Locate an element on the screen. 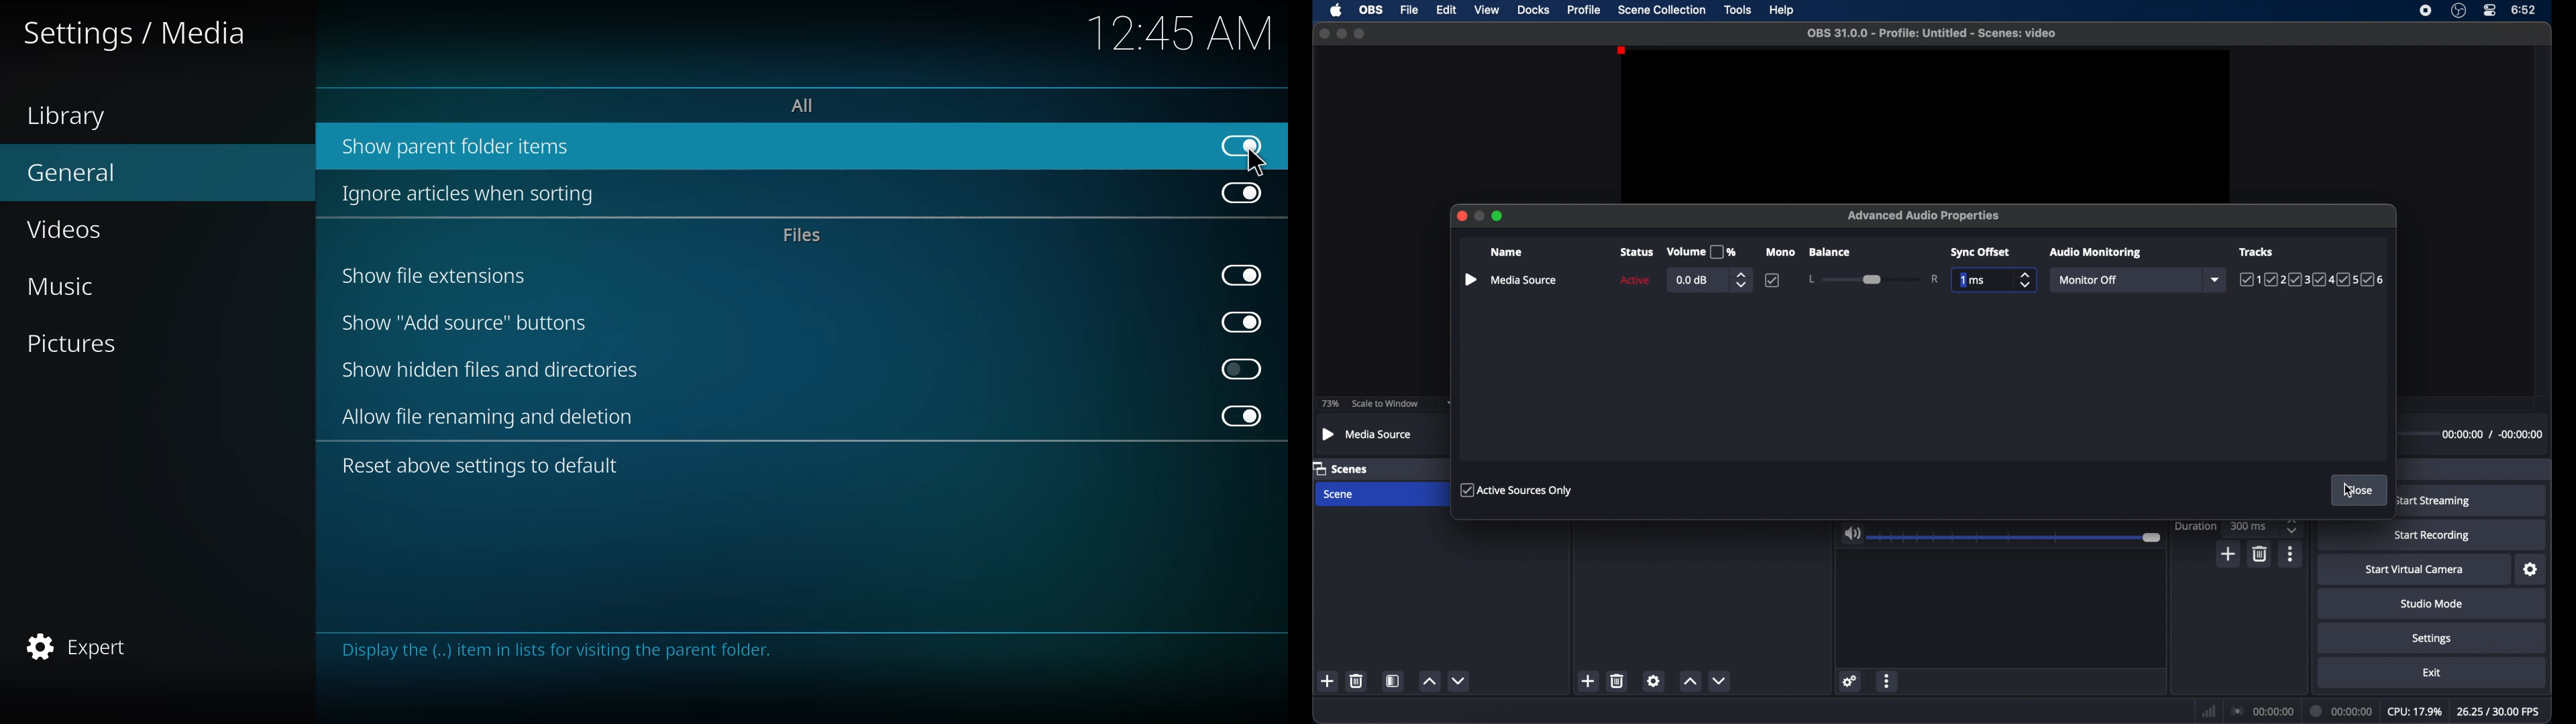  scene collection is located at coordinates (1662, 9).